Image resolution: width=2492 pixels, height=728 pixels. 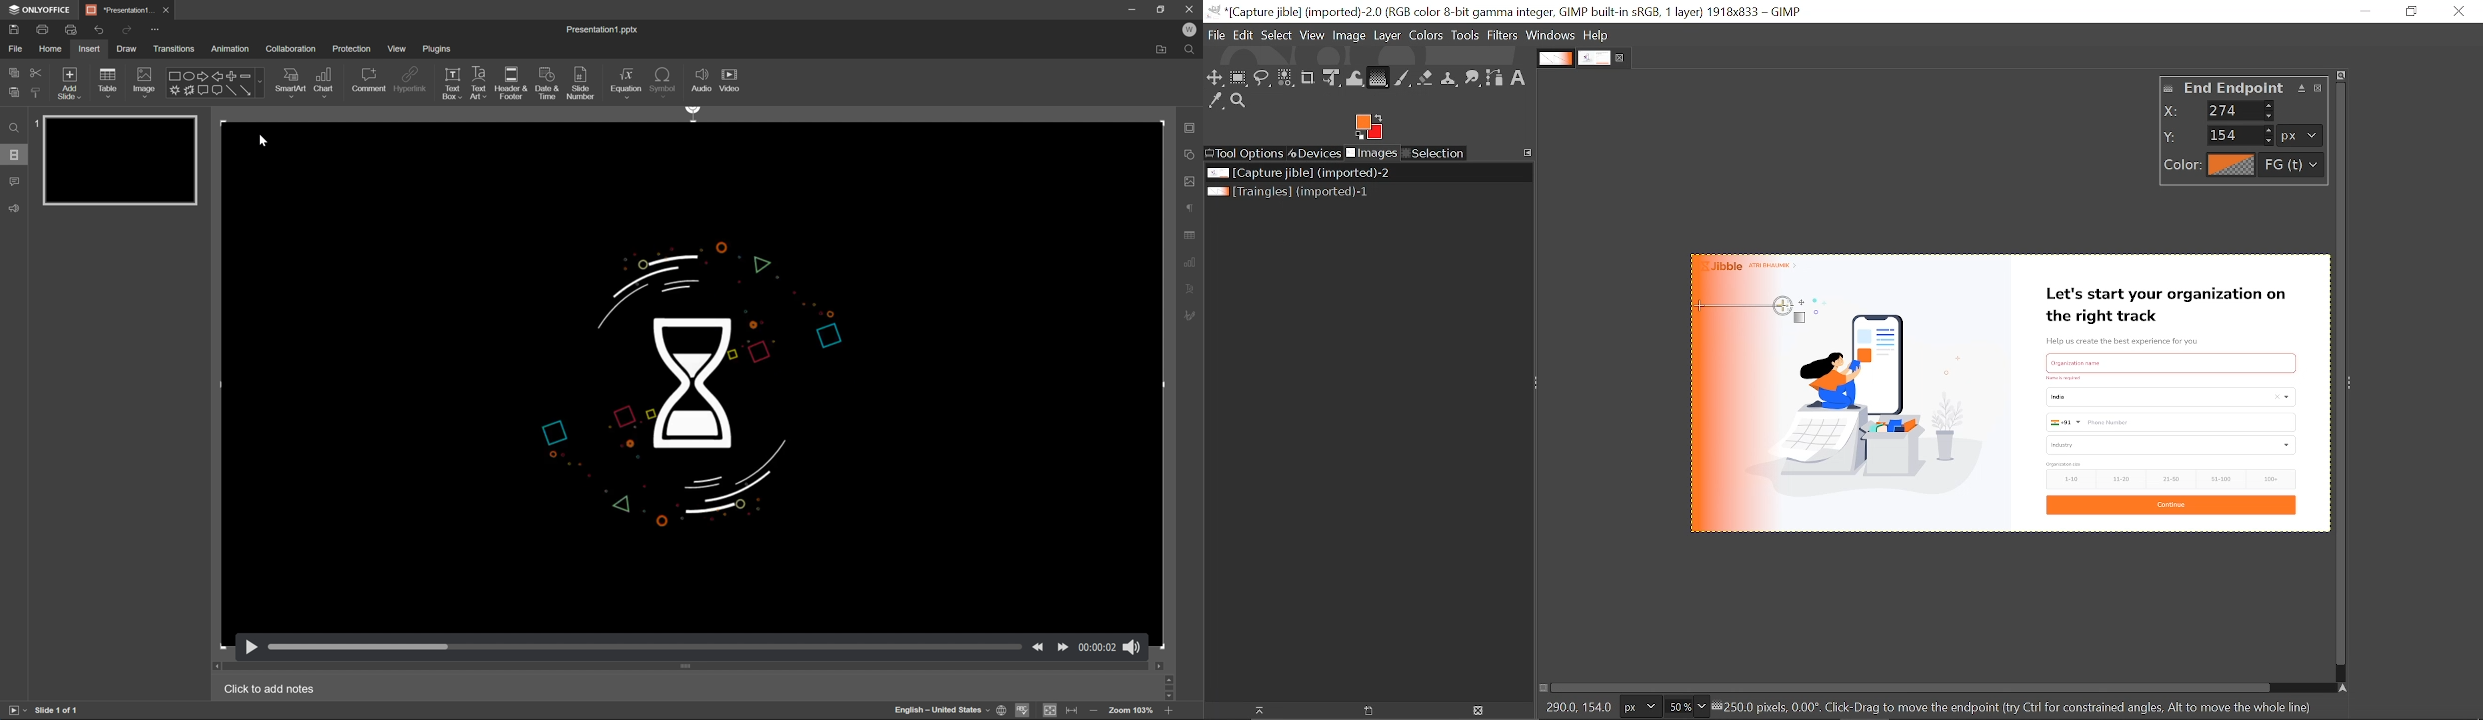 What do you see at coordinates (1263, 79) in the screenshot?
I see `Free select tool` at bounding box center [1263, 79].